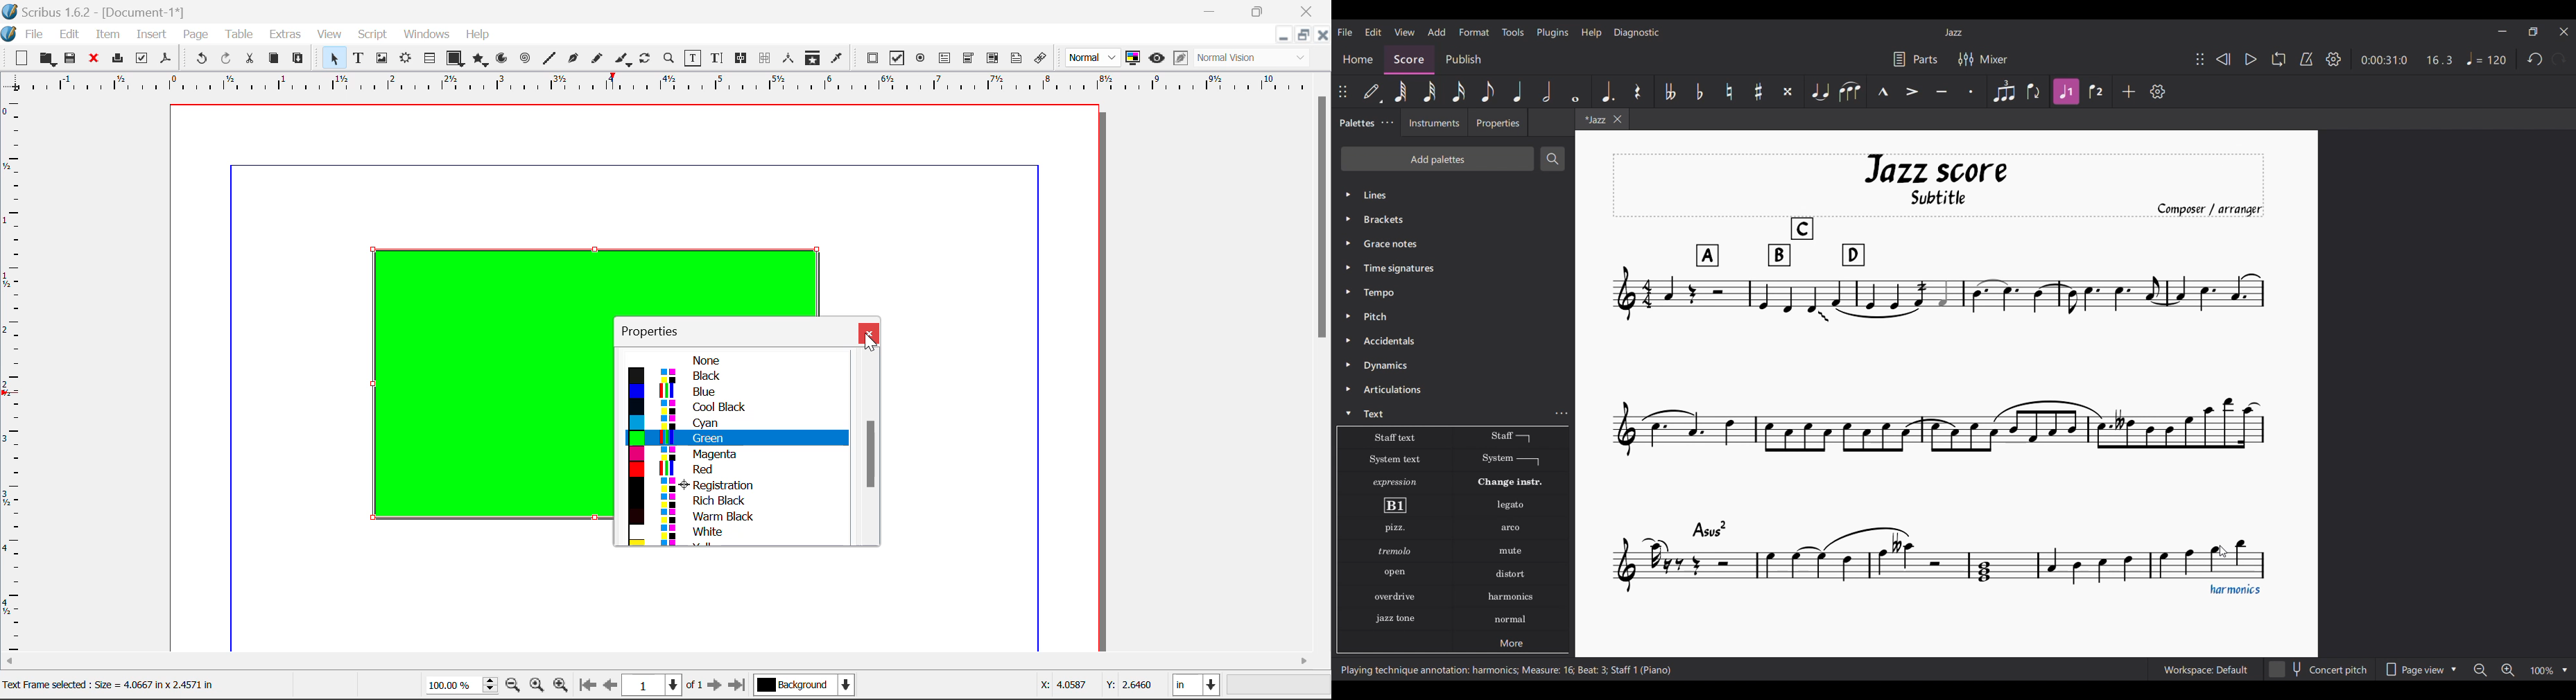 Image resolution: width=2576 pixels, height=700 pixels. Describe the element at coordinates (596, 59) in the screenshot. I see `Freehand Line` at that location.